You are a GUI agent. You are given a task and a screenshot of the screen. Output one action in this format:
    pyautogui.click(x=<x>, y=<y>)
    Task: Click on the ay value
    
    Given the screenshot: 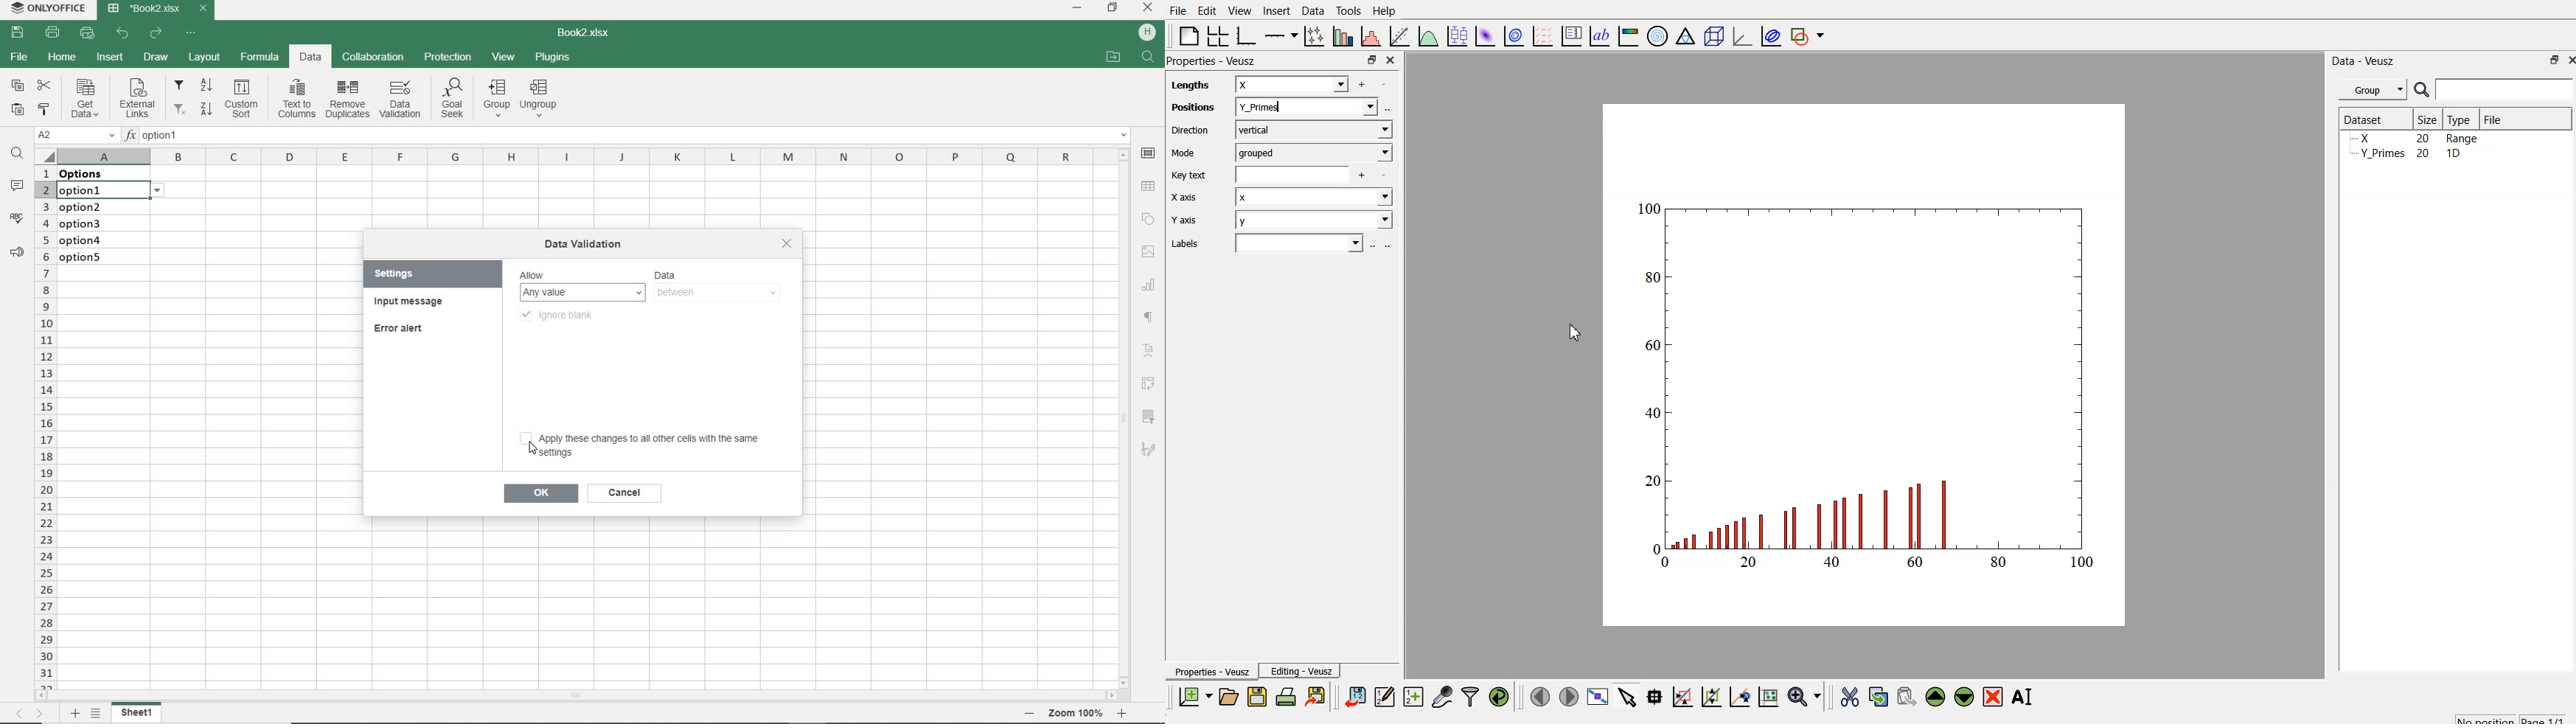 What is the action you would take?
    pyautogui.click(x=584, y=292)
    